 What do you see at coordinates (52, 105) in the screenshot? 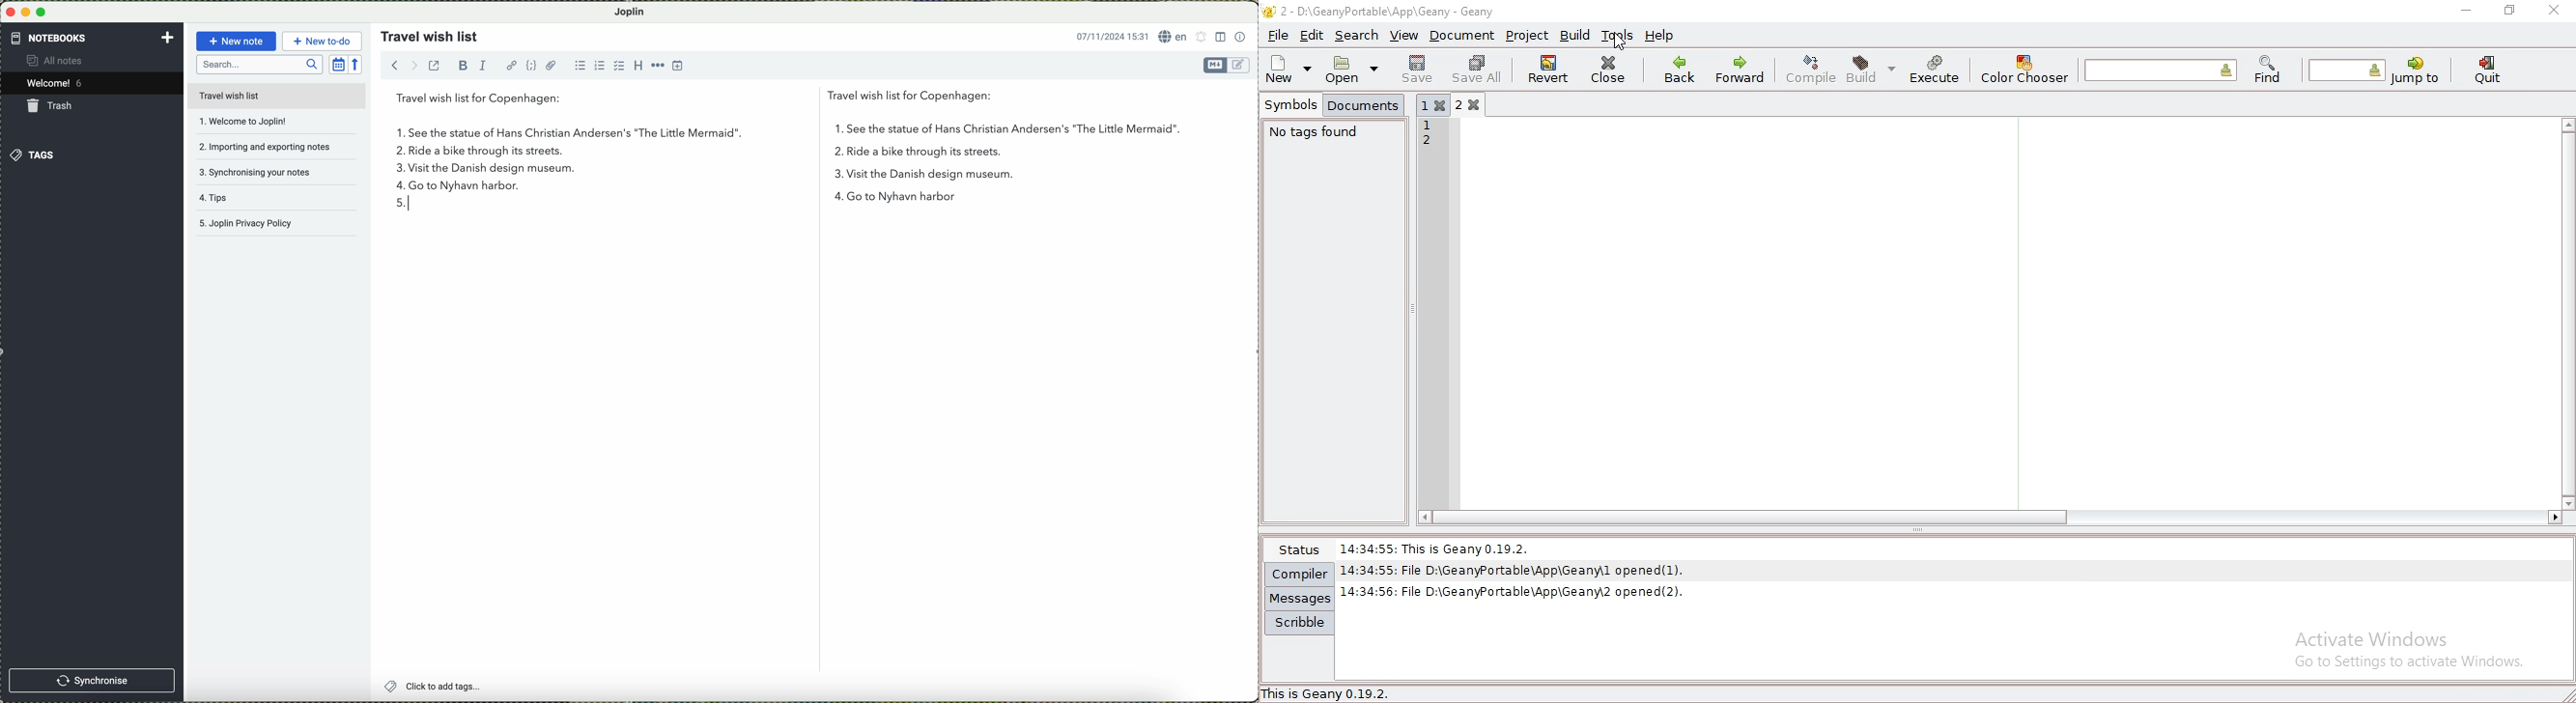
I see `trash` at bounding box center [52, 105].